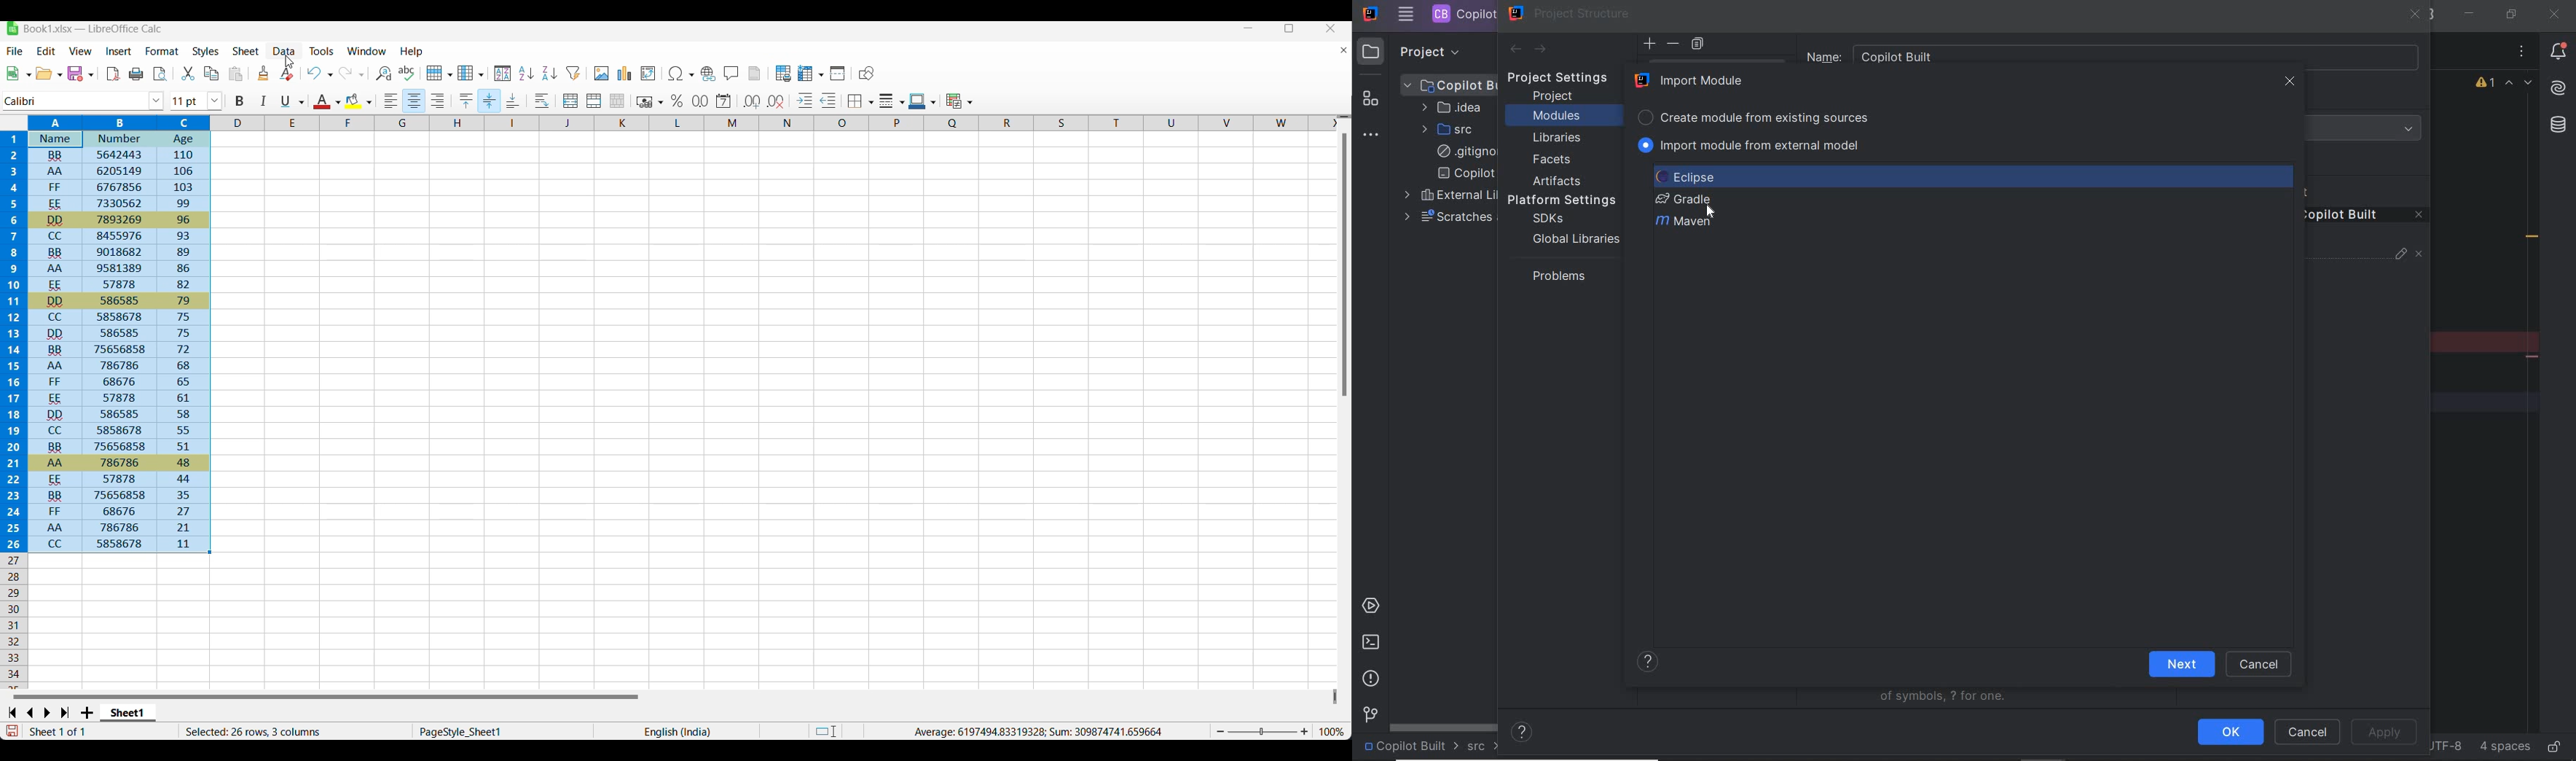  What do you see at coordinates (648, 73) in the screenshot?
I see `Insert/Edit pivot table` at bounding box center [648, 73].